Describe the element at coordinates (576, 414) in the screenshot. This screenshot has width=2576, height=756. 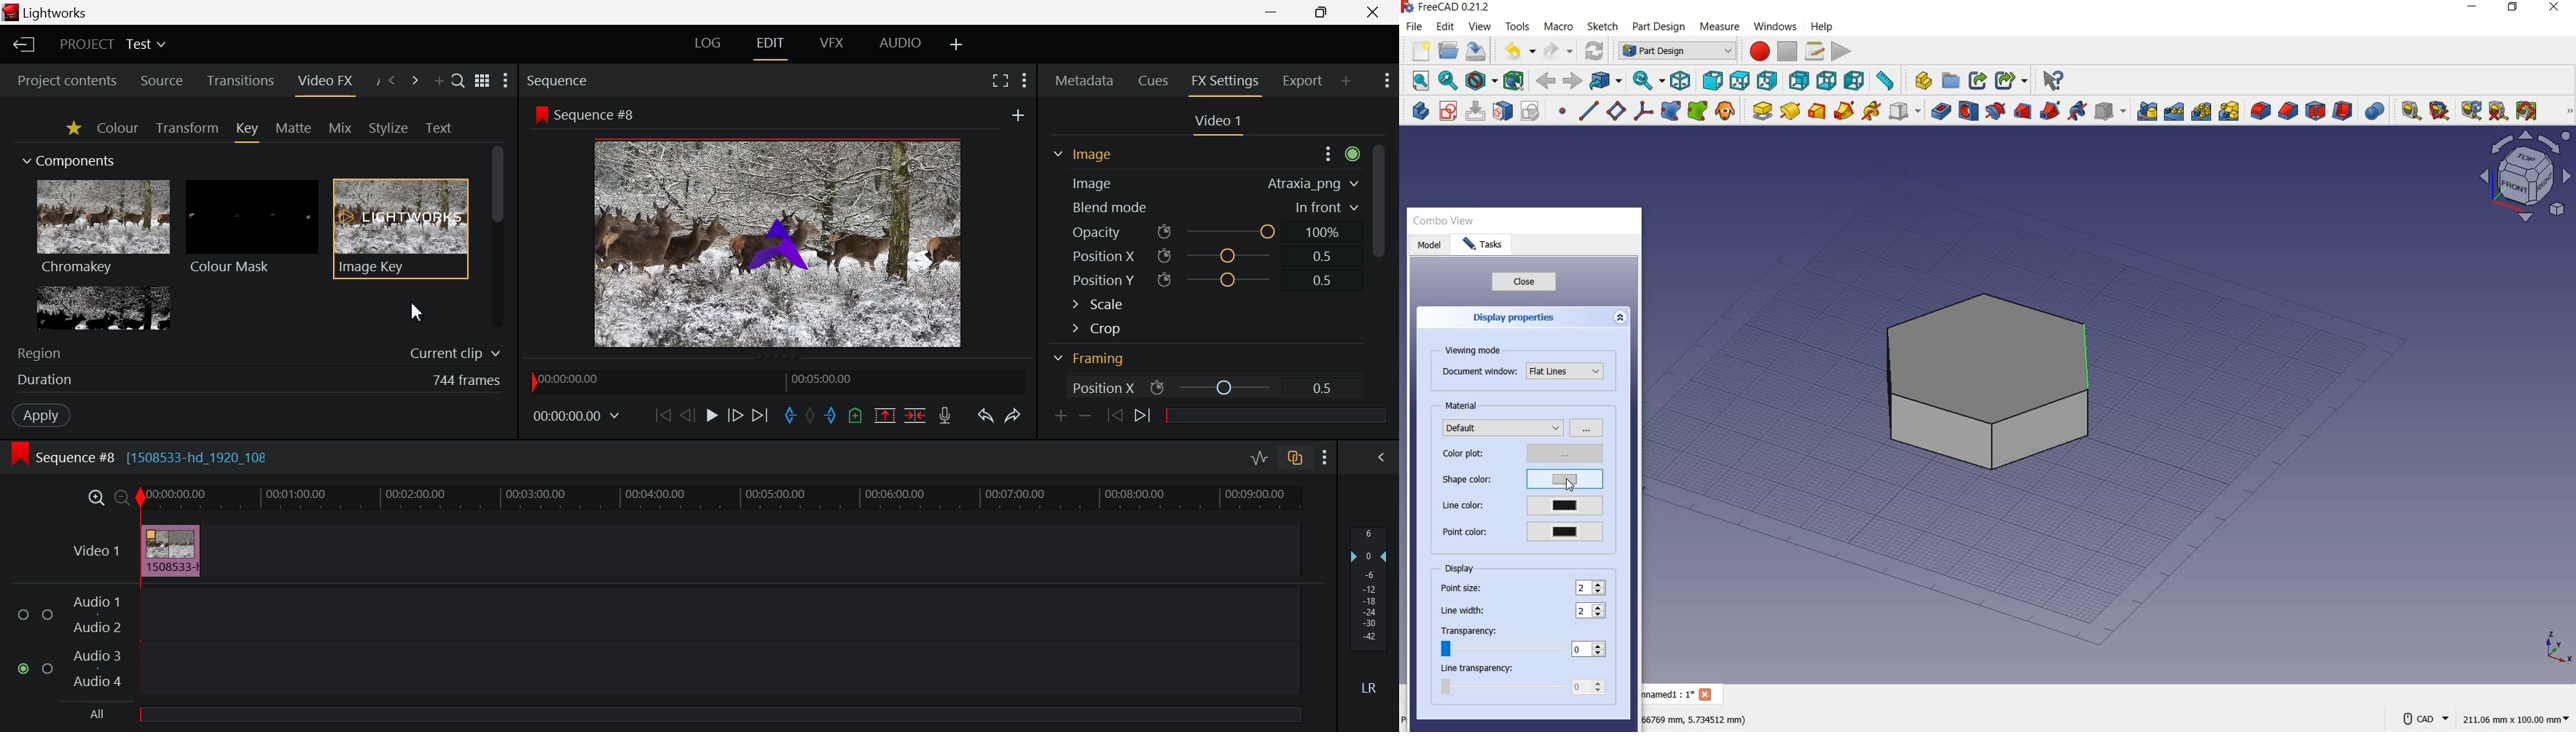
I see `00:00:00:00` at that location.